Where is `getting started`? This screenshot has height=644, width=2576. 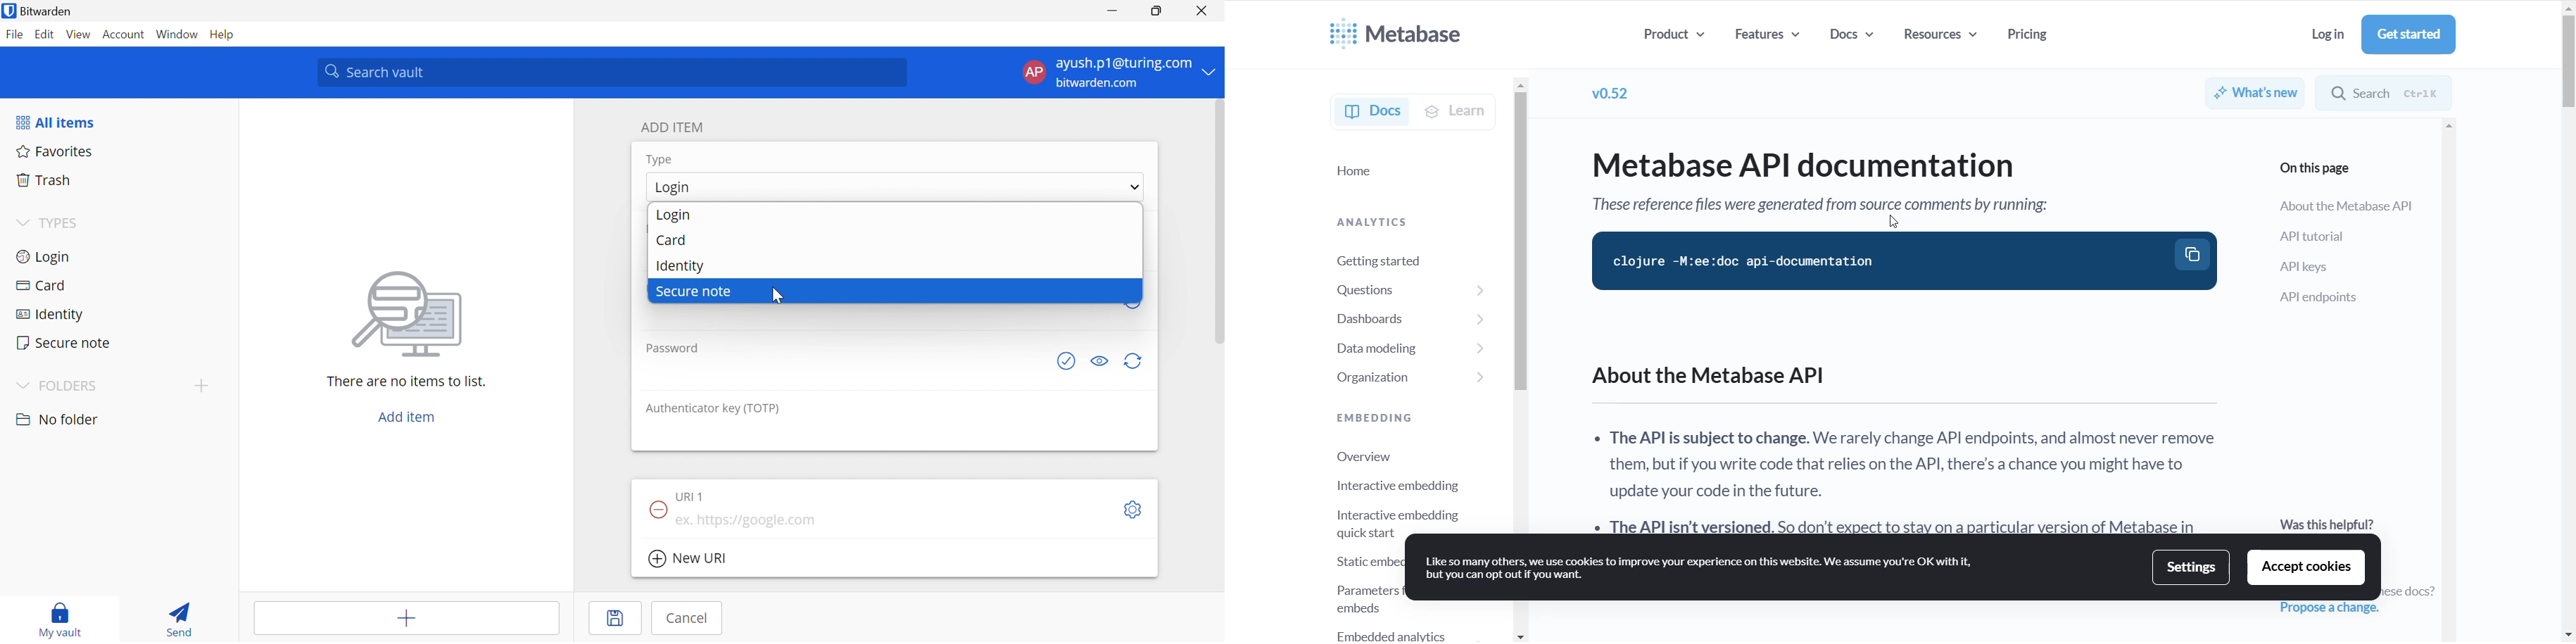
getting started is located at coordinates (1388, 257).